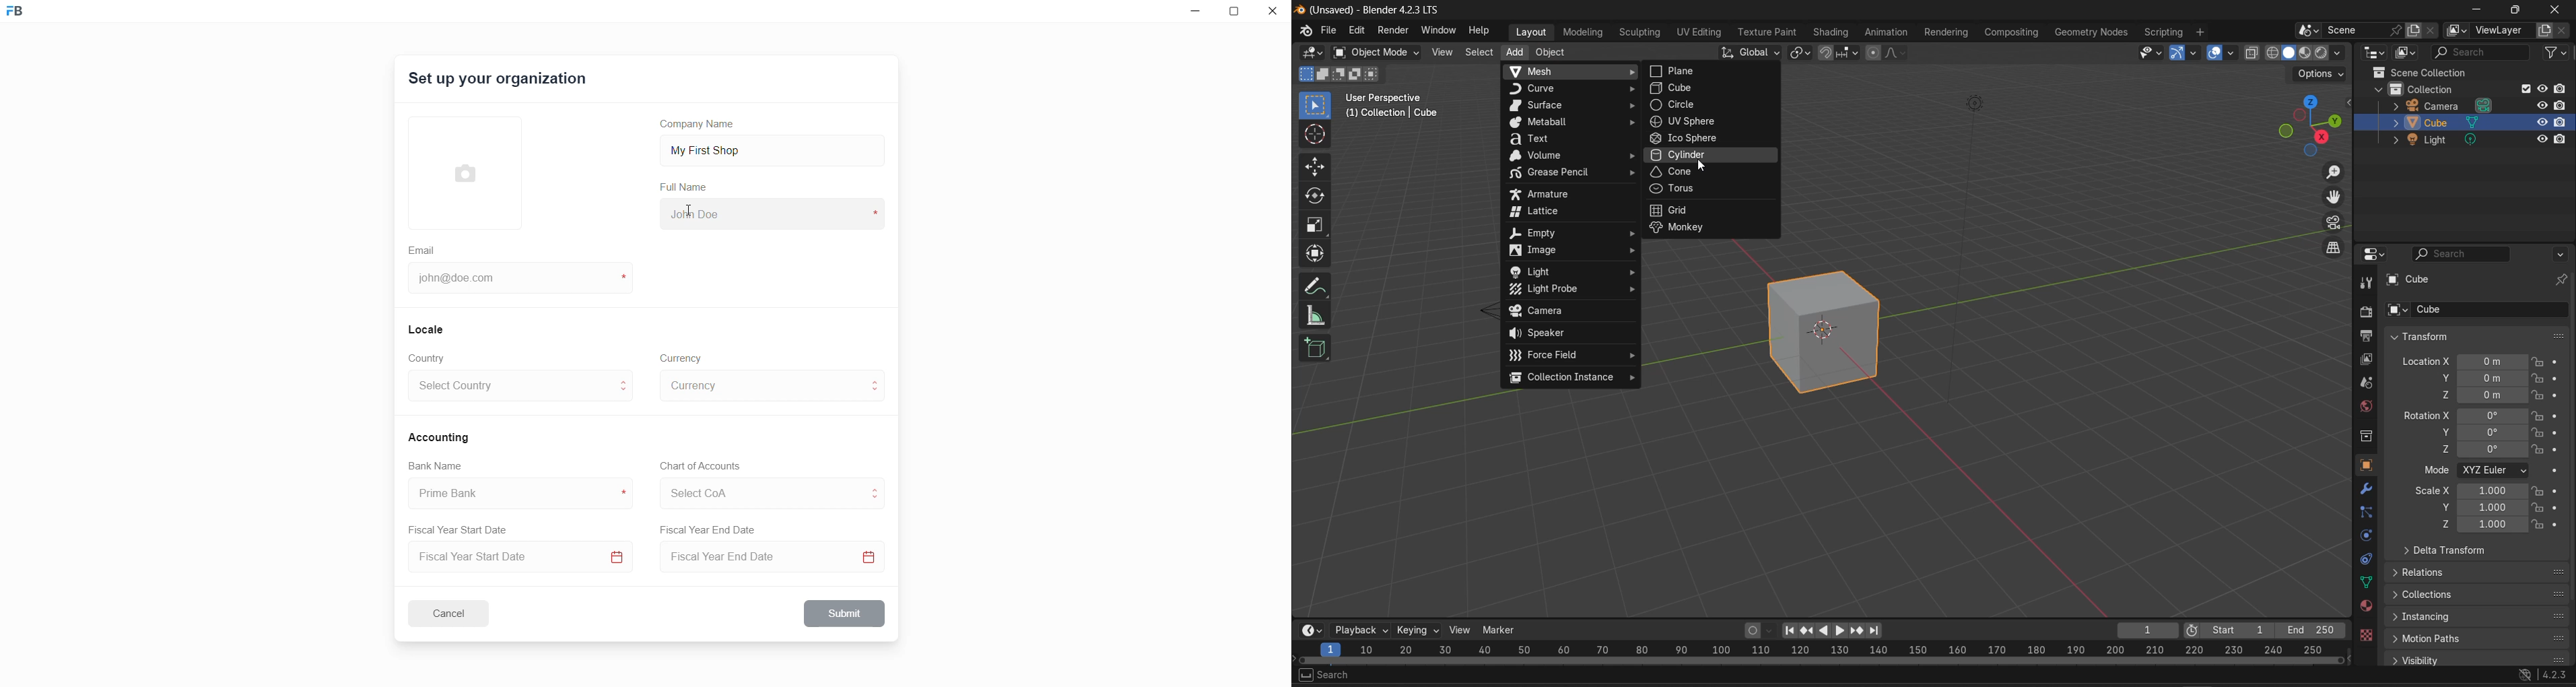 The width and height of the screenshot is (2576, 700). I want to click on grid, so click(1710, 210).